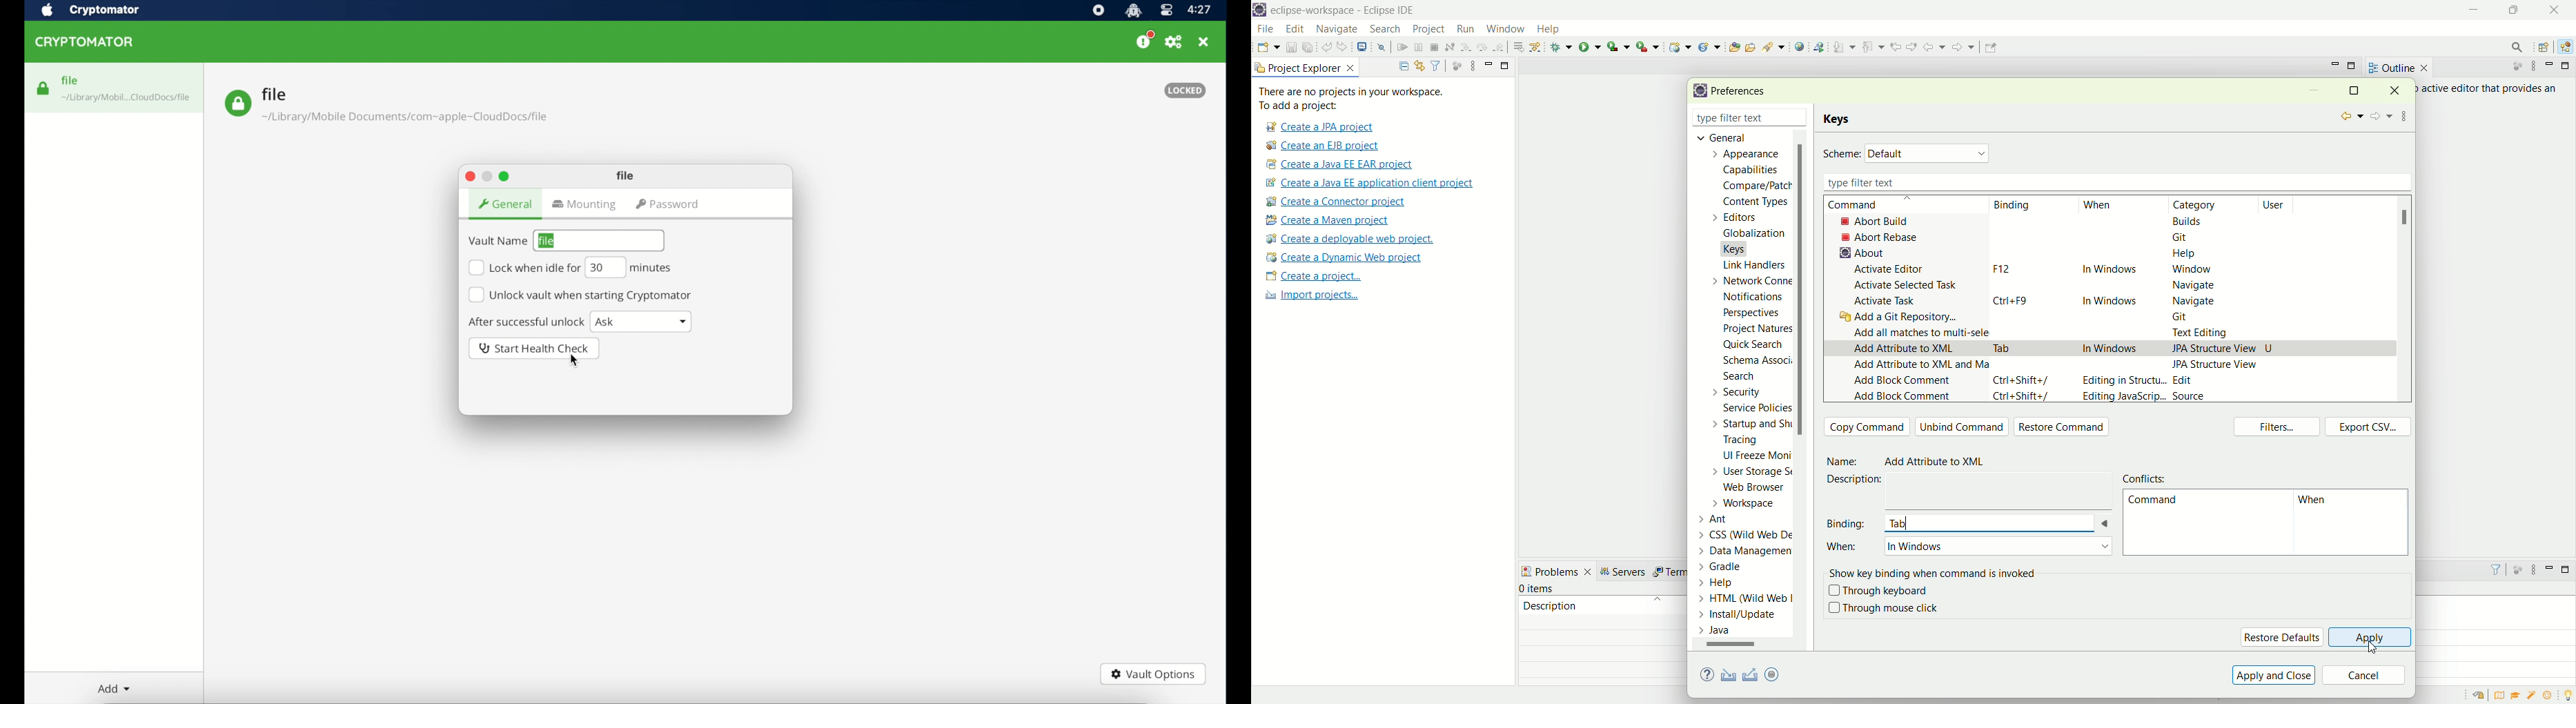 This screenshot has width=2576, height=728. Describe the element at coordinates (1333, 203) in the screenshot. I see `create a connector project` at that location.